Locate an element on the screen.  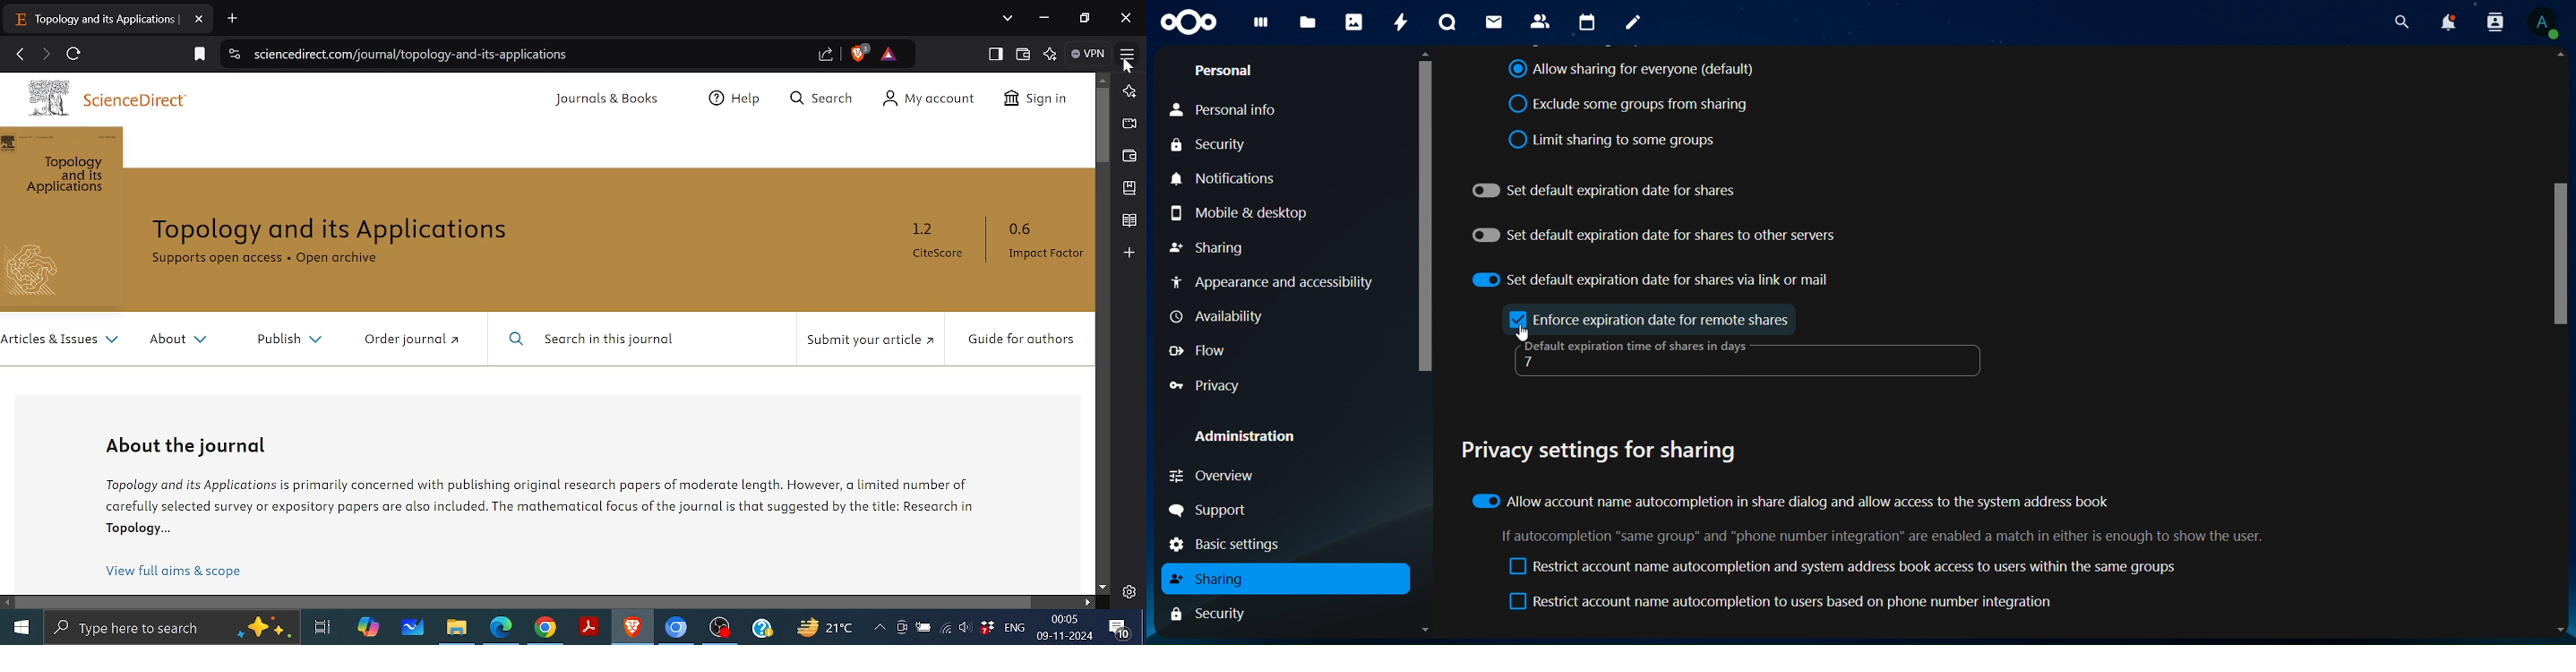
notifications is located at coordinates (2450, 22).